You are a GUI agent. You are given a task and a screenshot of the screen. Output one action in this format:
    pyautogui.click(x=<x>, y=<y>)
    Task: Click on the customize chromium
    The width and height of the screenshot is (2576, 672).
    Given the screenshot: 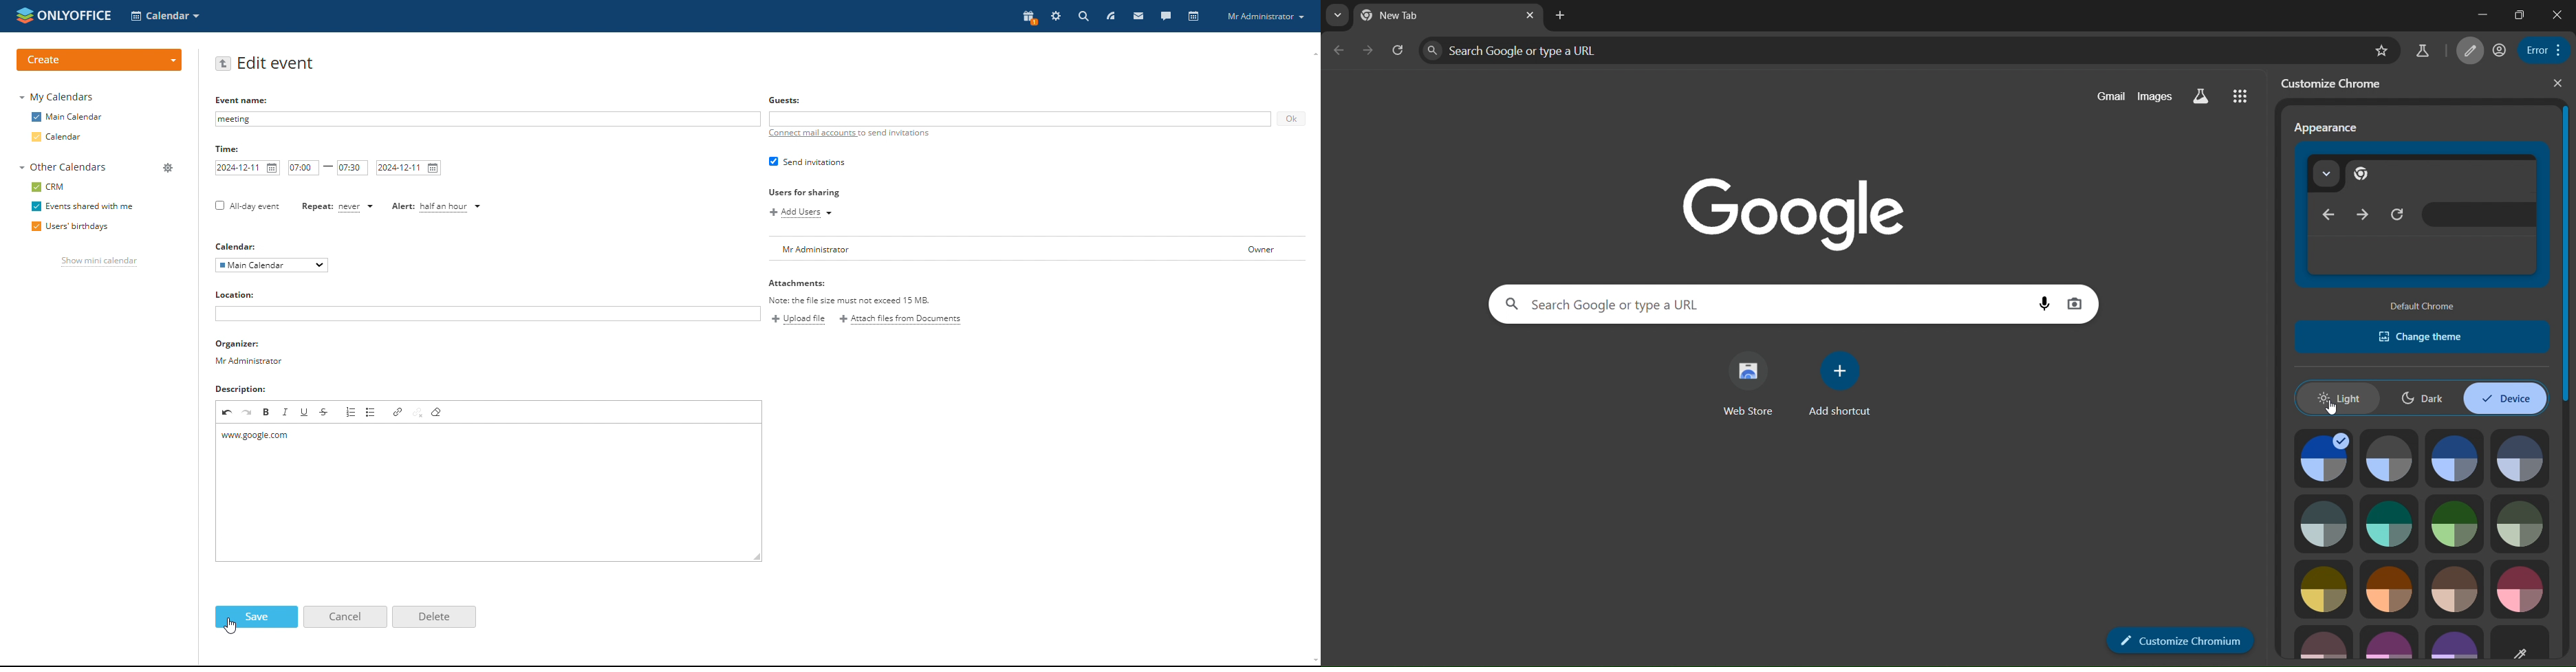 What is the action you would take?
    pyautogui.click(x=2181, y=640)
    